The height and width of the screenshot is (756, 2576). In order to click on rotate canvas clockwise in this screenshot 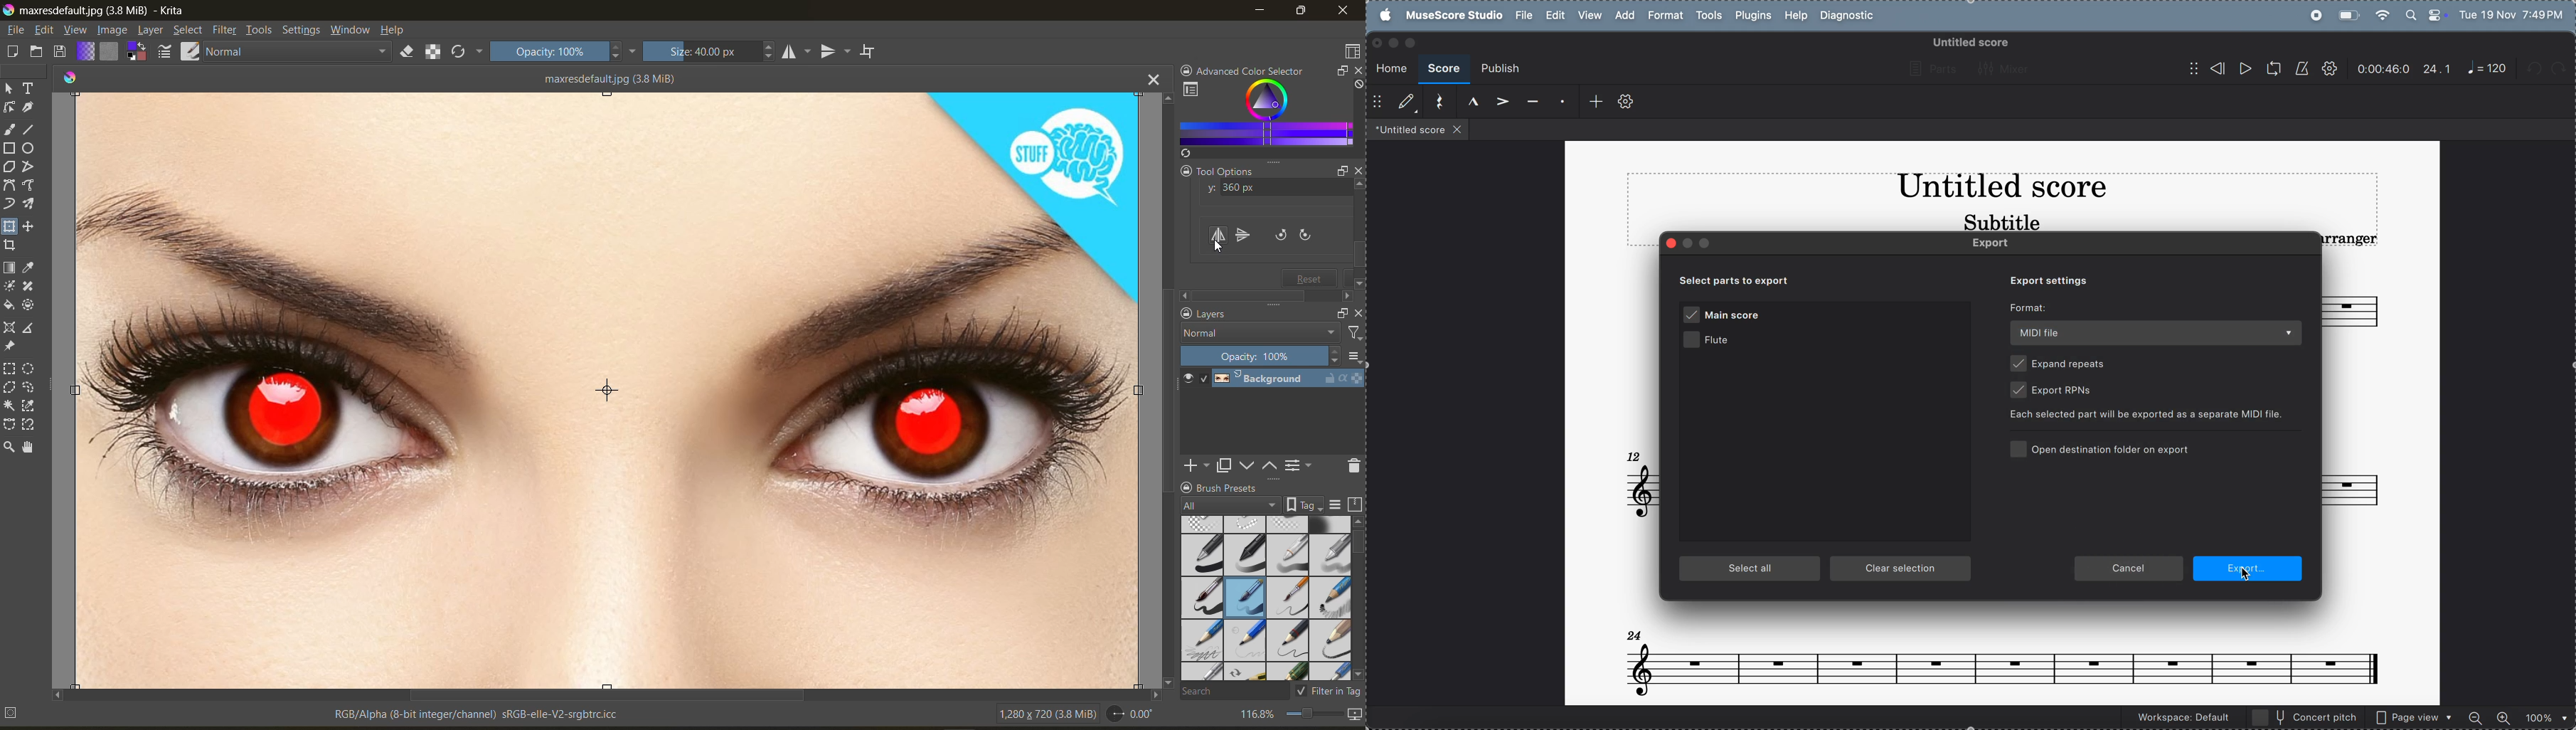, I will do `click(1311, 236)`.